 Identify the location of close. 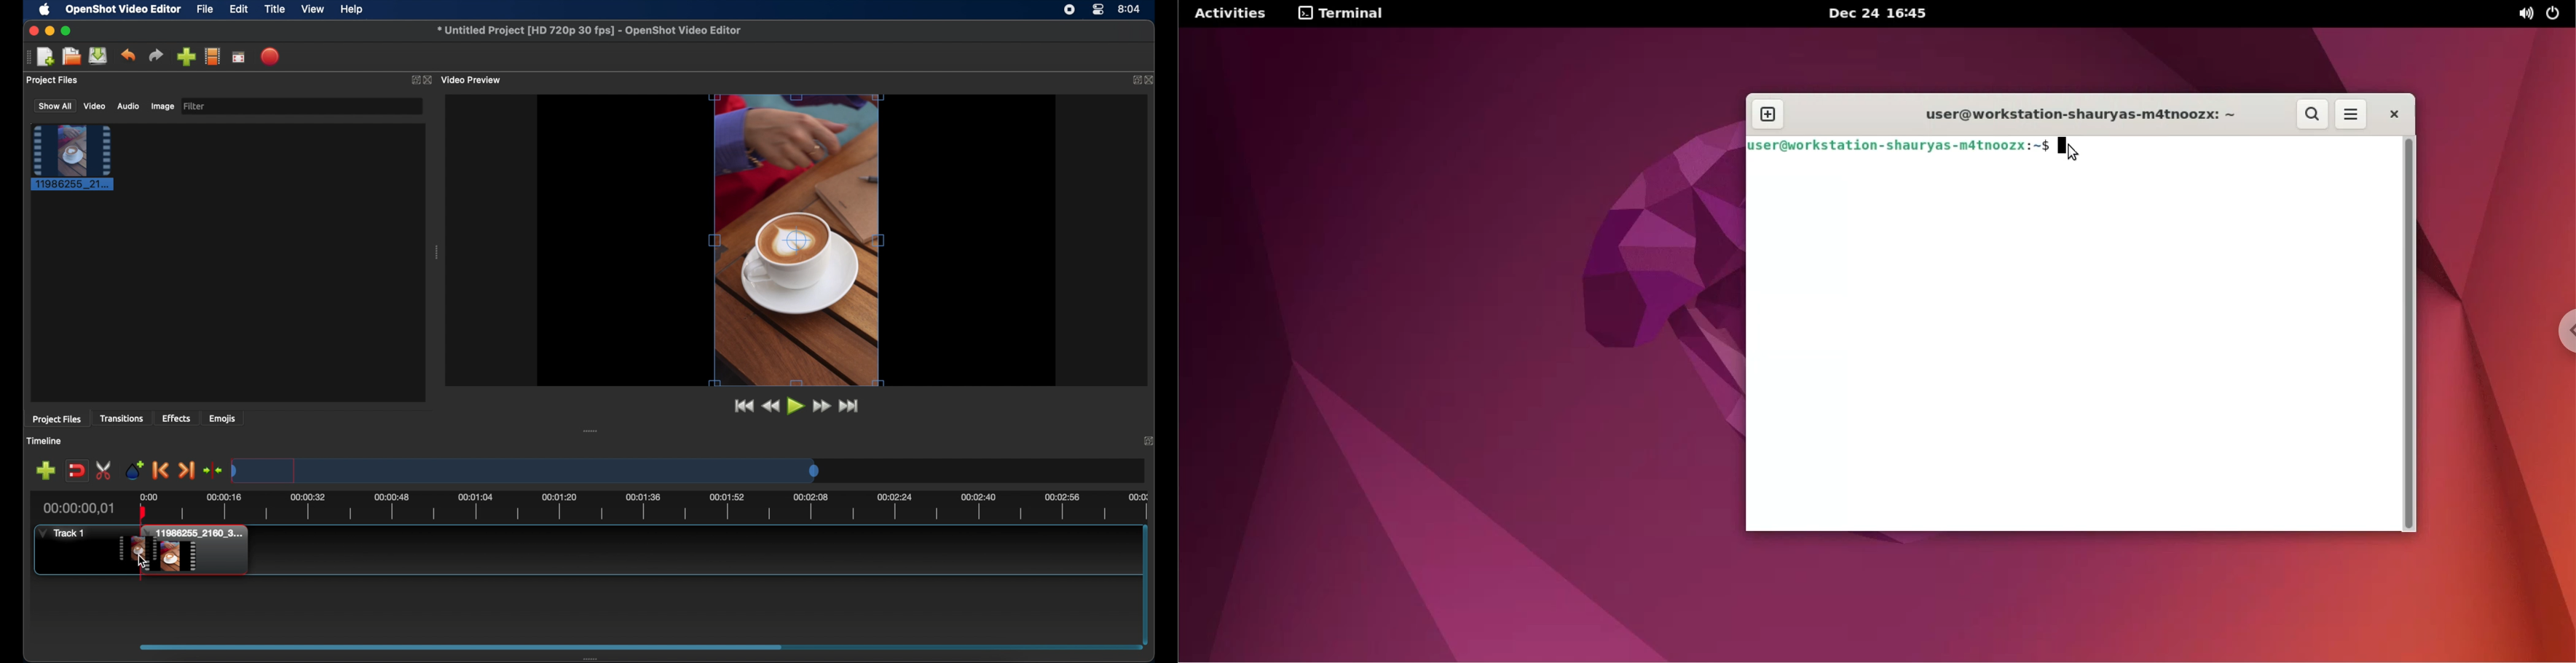
(1148, 441).